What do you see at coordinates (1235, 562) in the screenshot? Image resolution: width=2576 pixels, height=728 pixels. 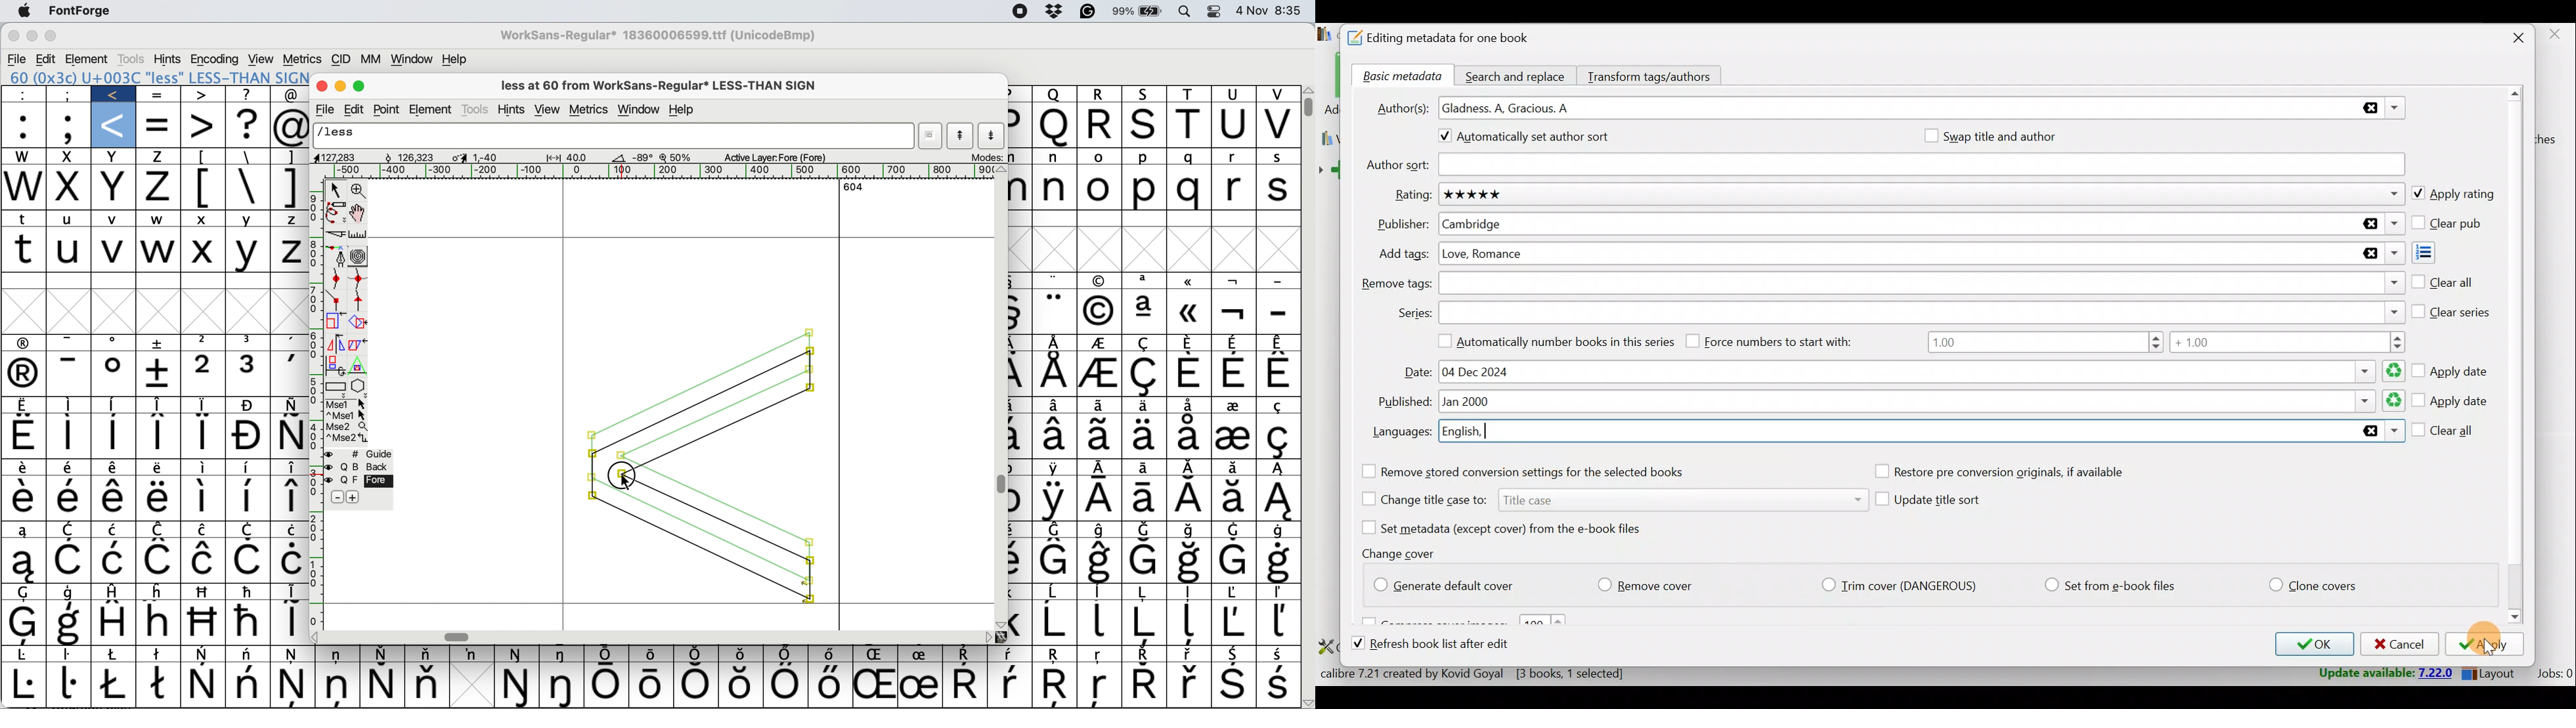 I see `Symbol` at bounding box center [1235, 562].